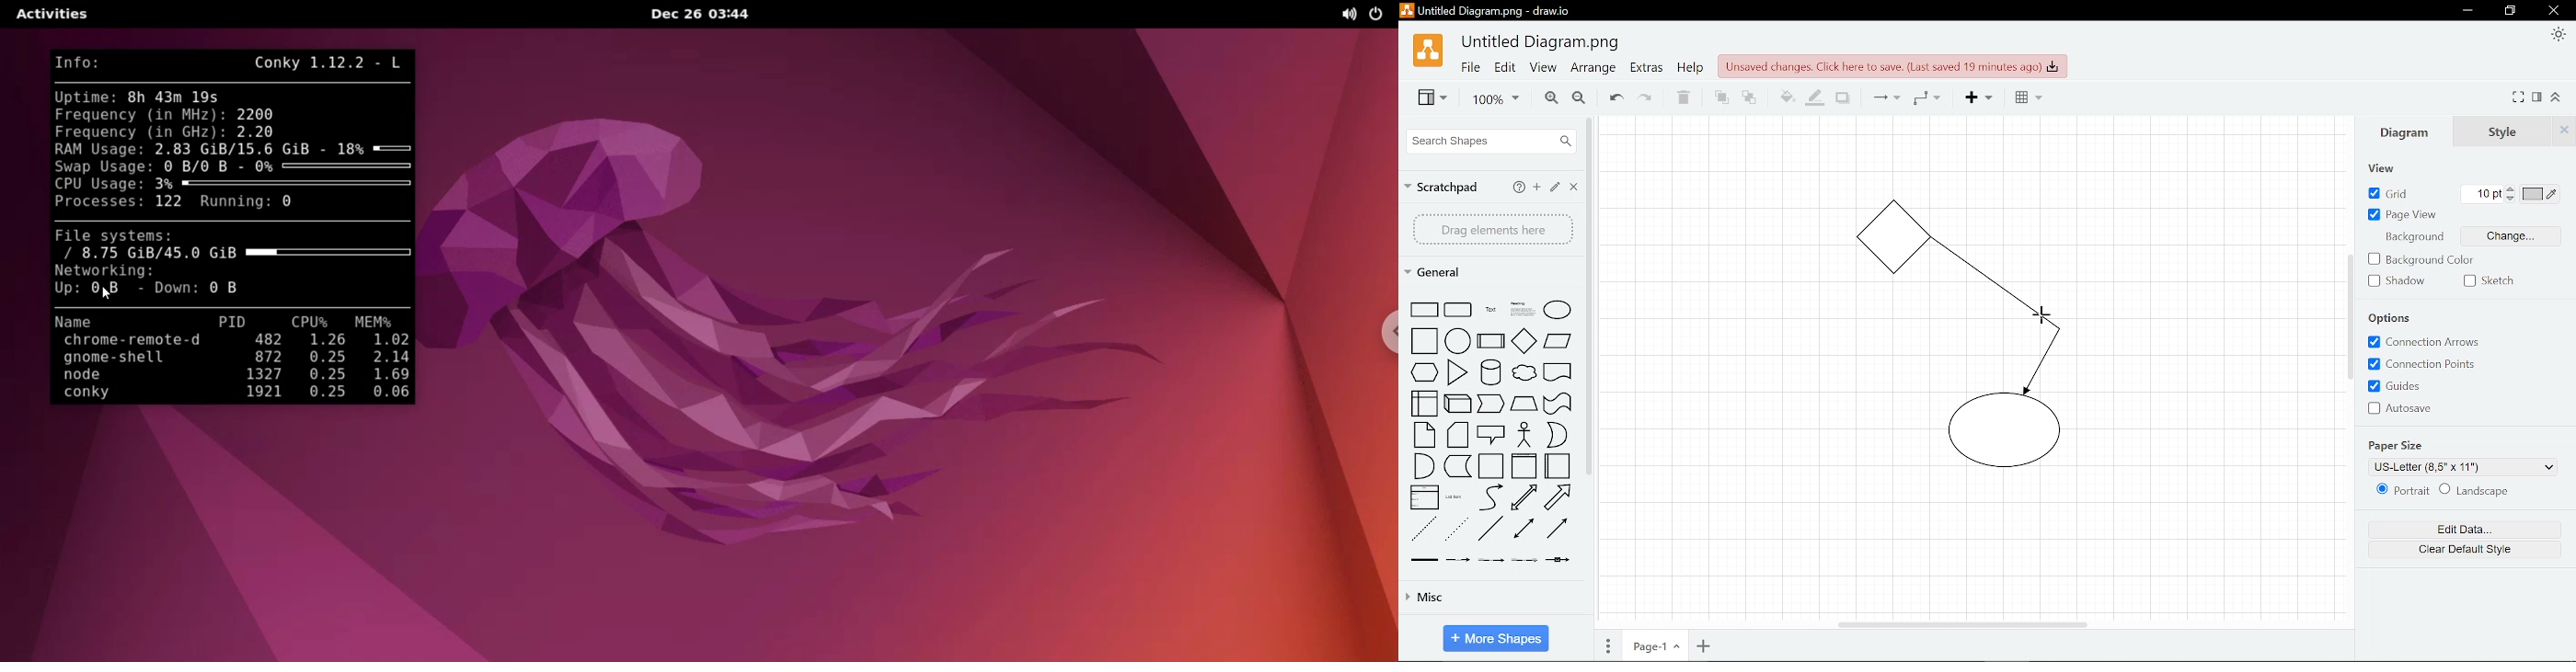  Describe the element at coordinates (1527, 436) in the screenshot. I see `shape` at that location.